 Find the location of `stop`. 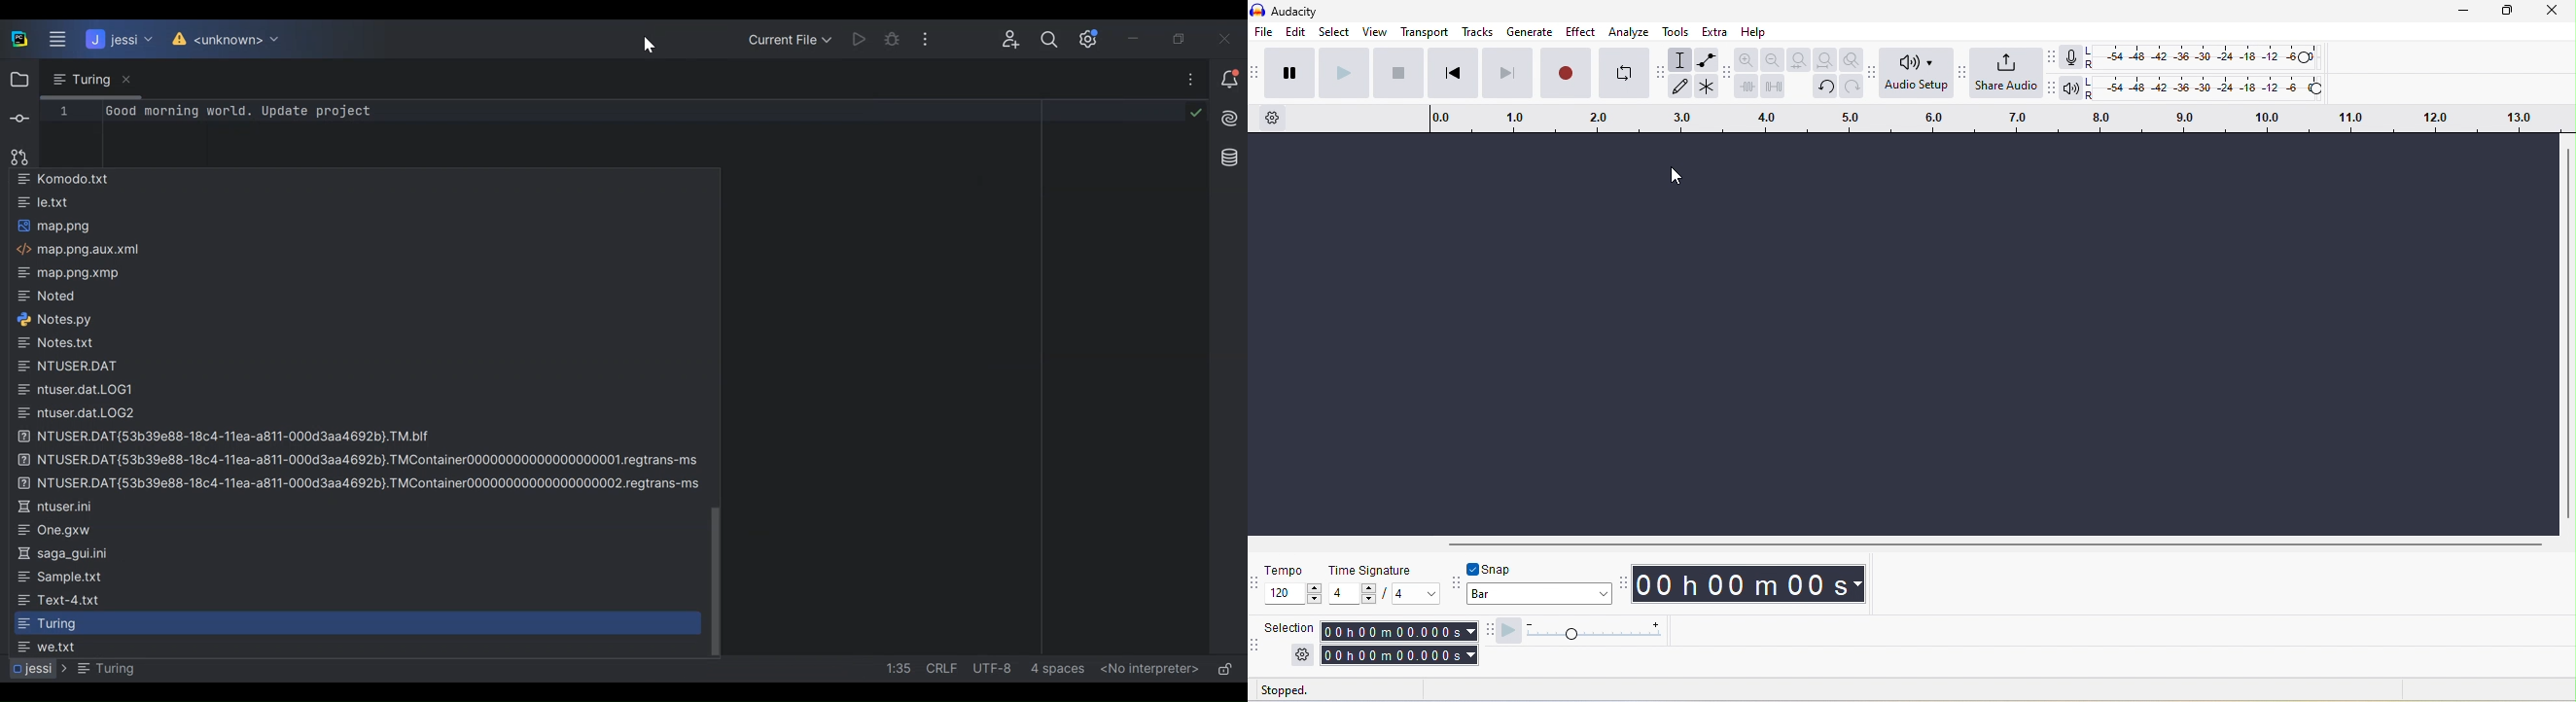

stop is located at coordinates (1401, 72).